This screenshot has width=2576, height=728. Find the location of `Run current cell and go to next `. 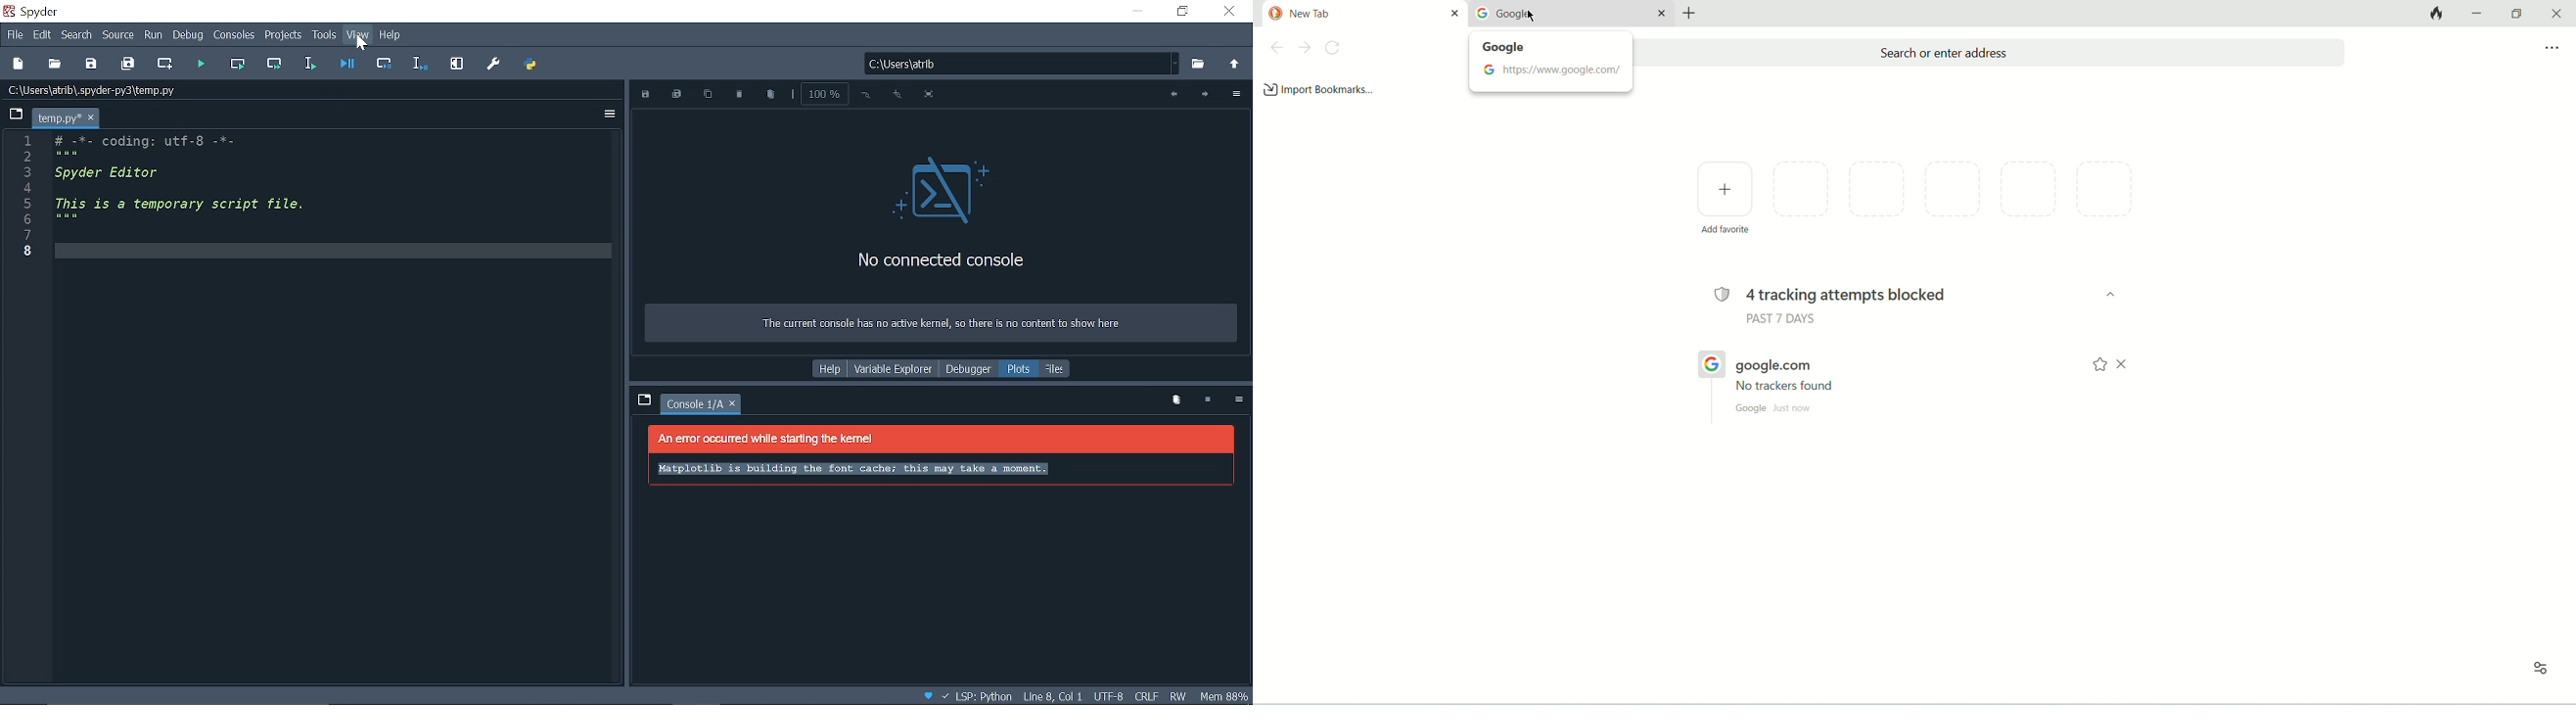

Run current cell and go to next  is located at coordinates (277, 64).